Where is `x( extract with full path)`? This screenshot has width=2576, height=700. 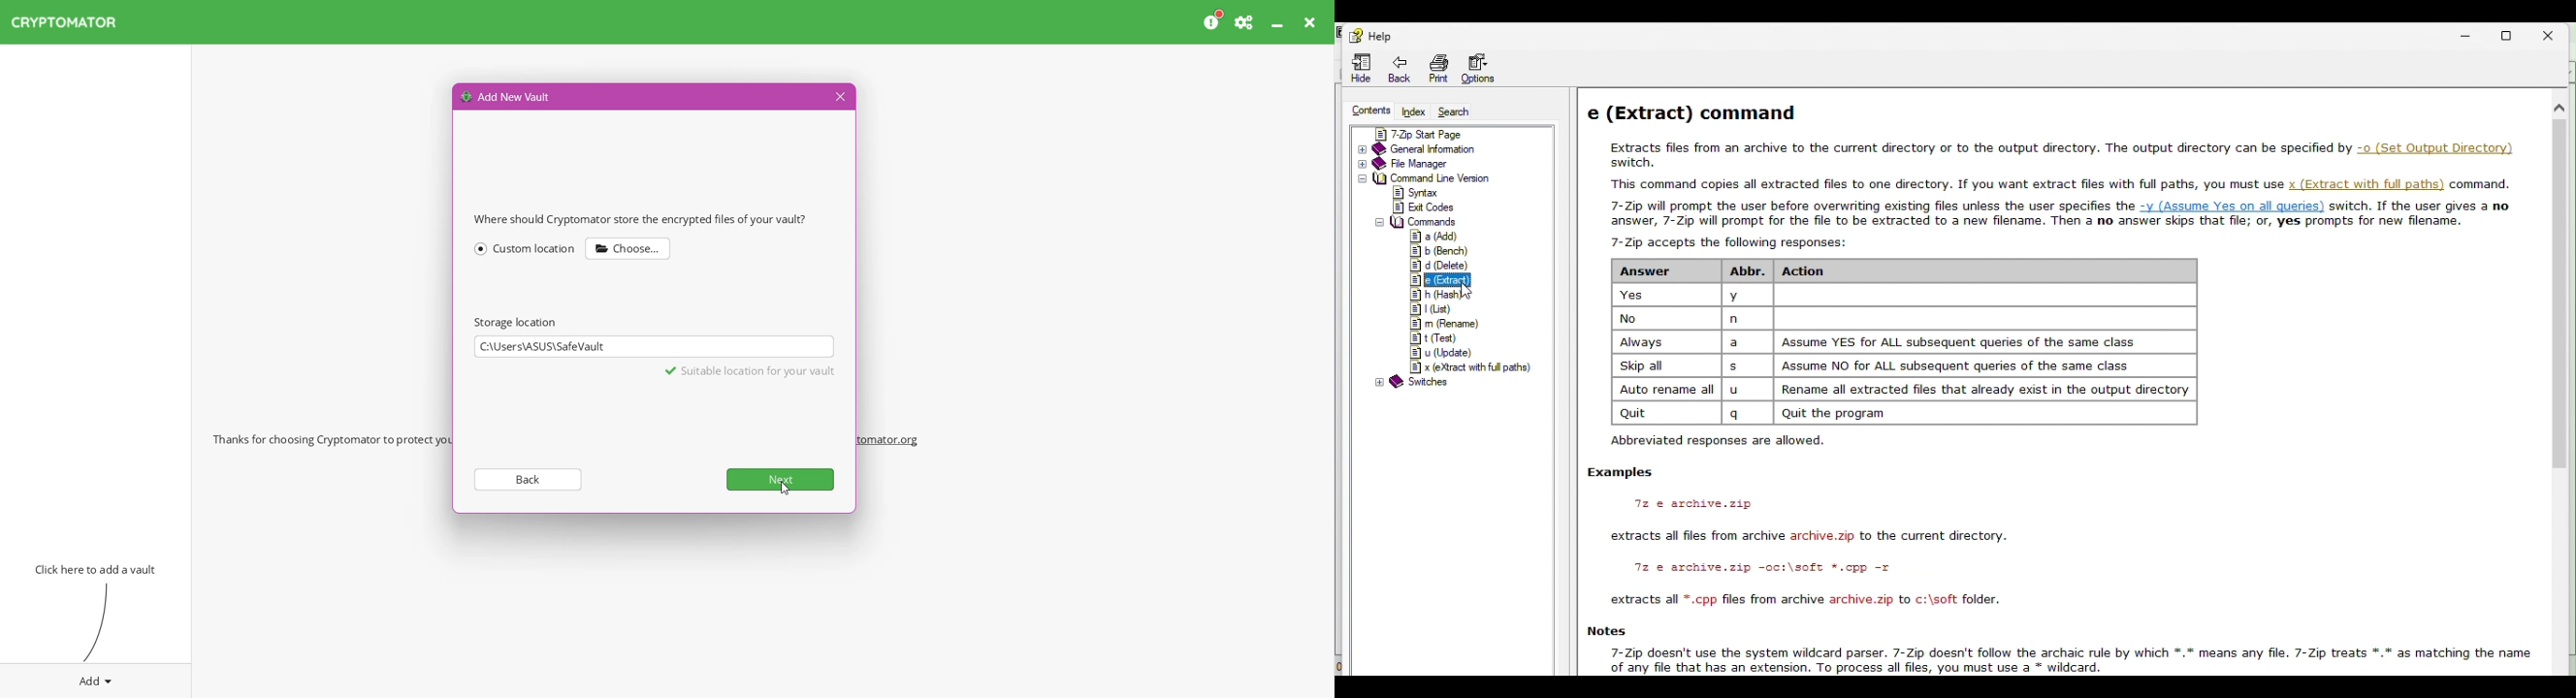 x( extract with full path) is located at coordinates (1468, 367).